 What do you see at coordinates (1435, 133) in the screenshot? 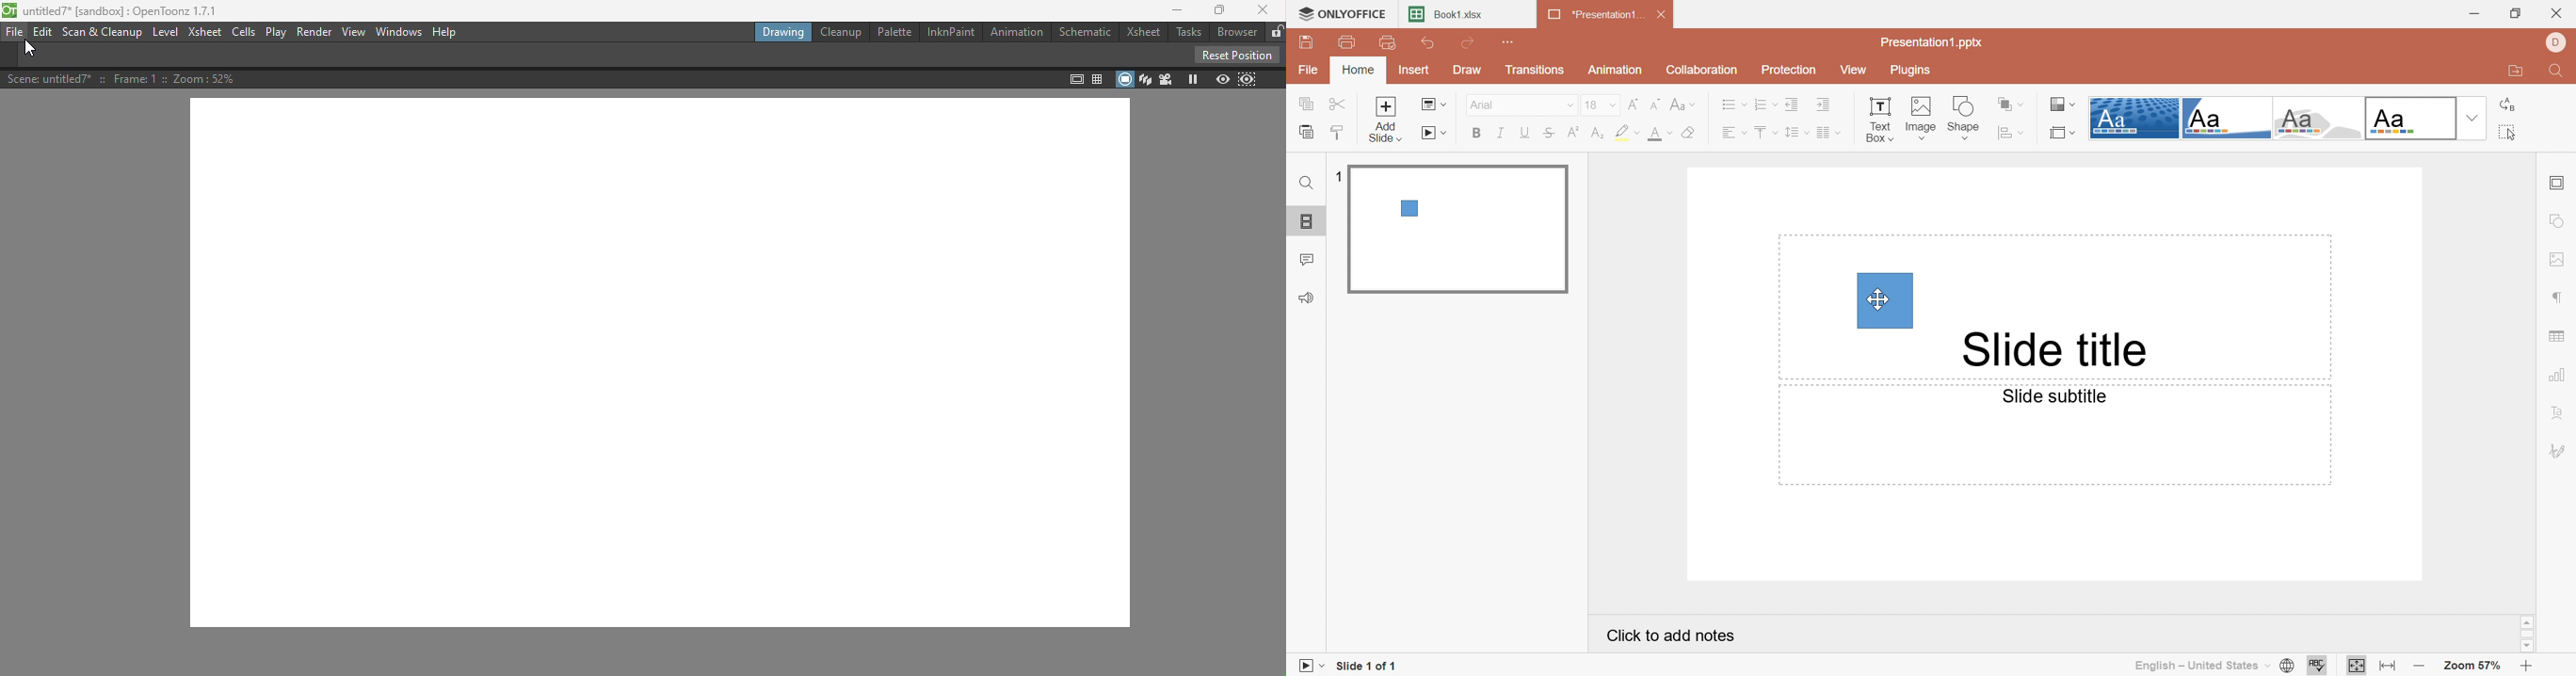
I see `Start slideshow` at bounding box center [1435, 133].